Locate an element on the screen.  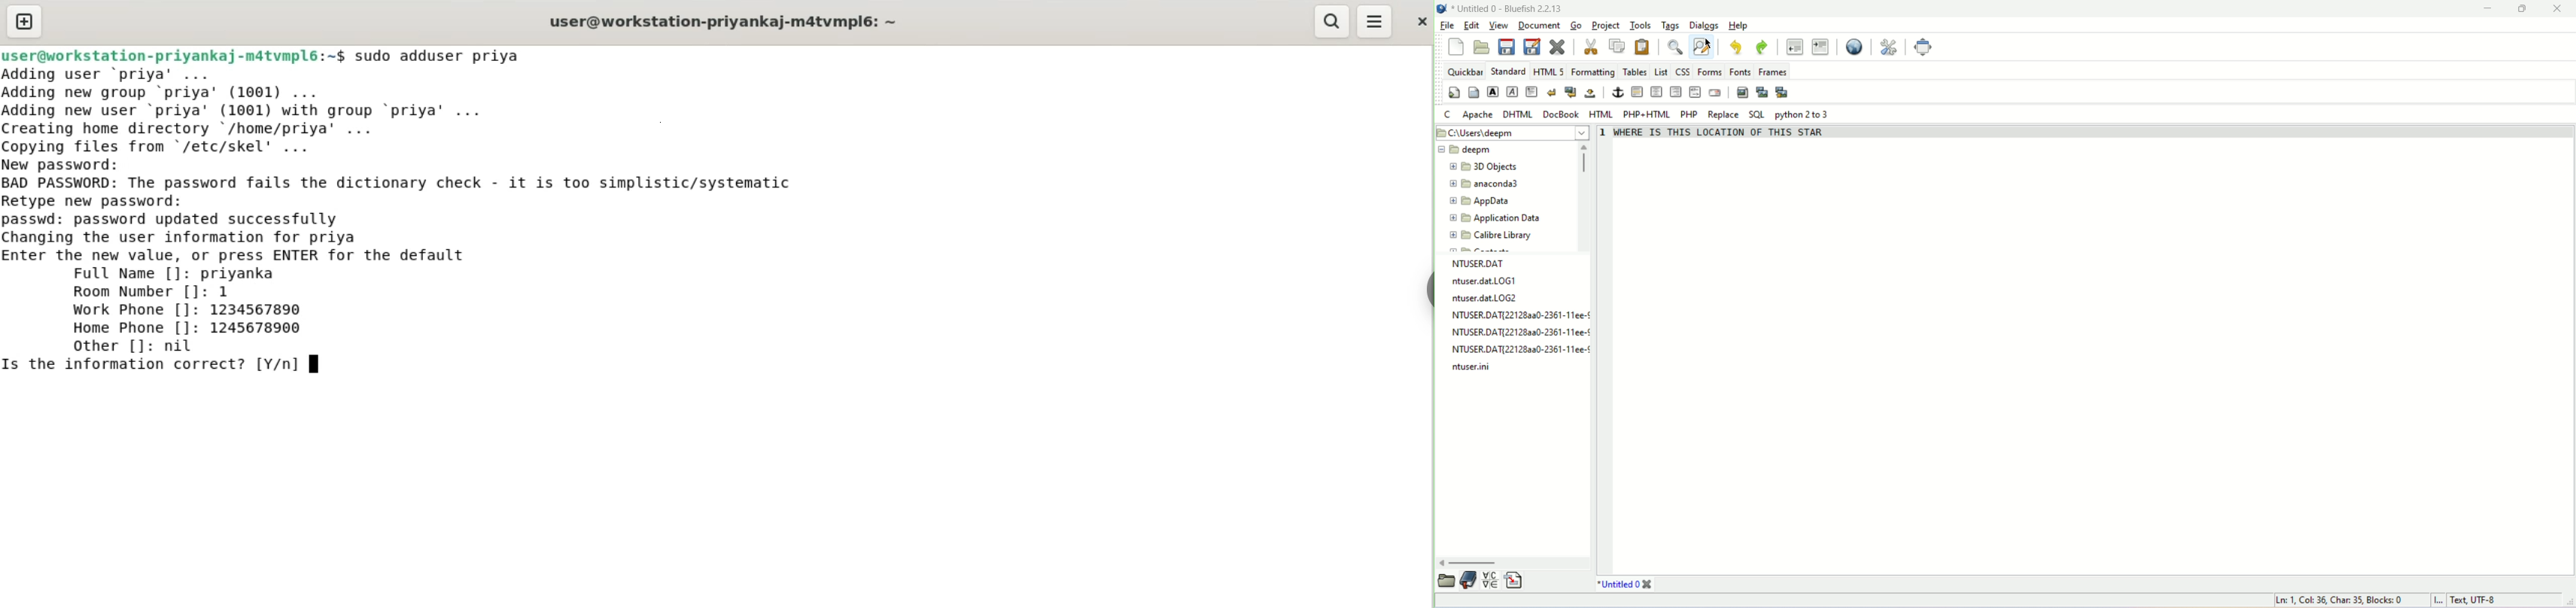
Work Phone []: 1234567890 is located at coordinates (190, 310).